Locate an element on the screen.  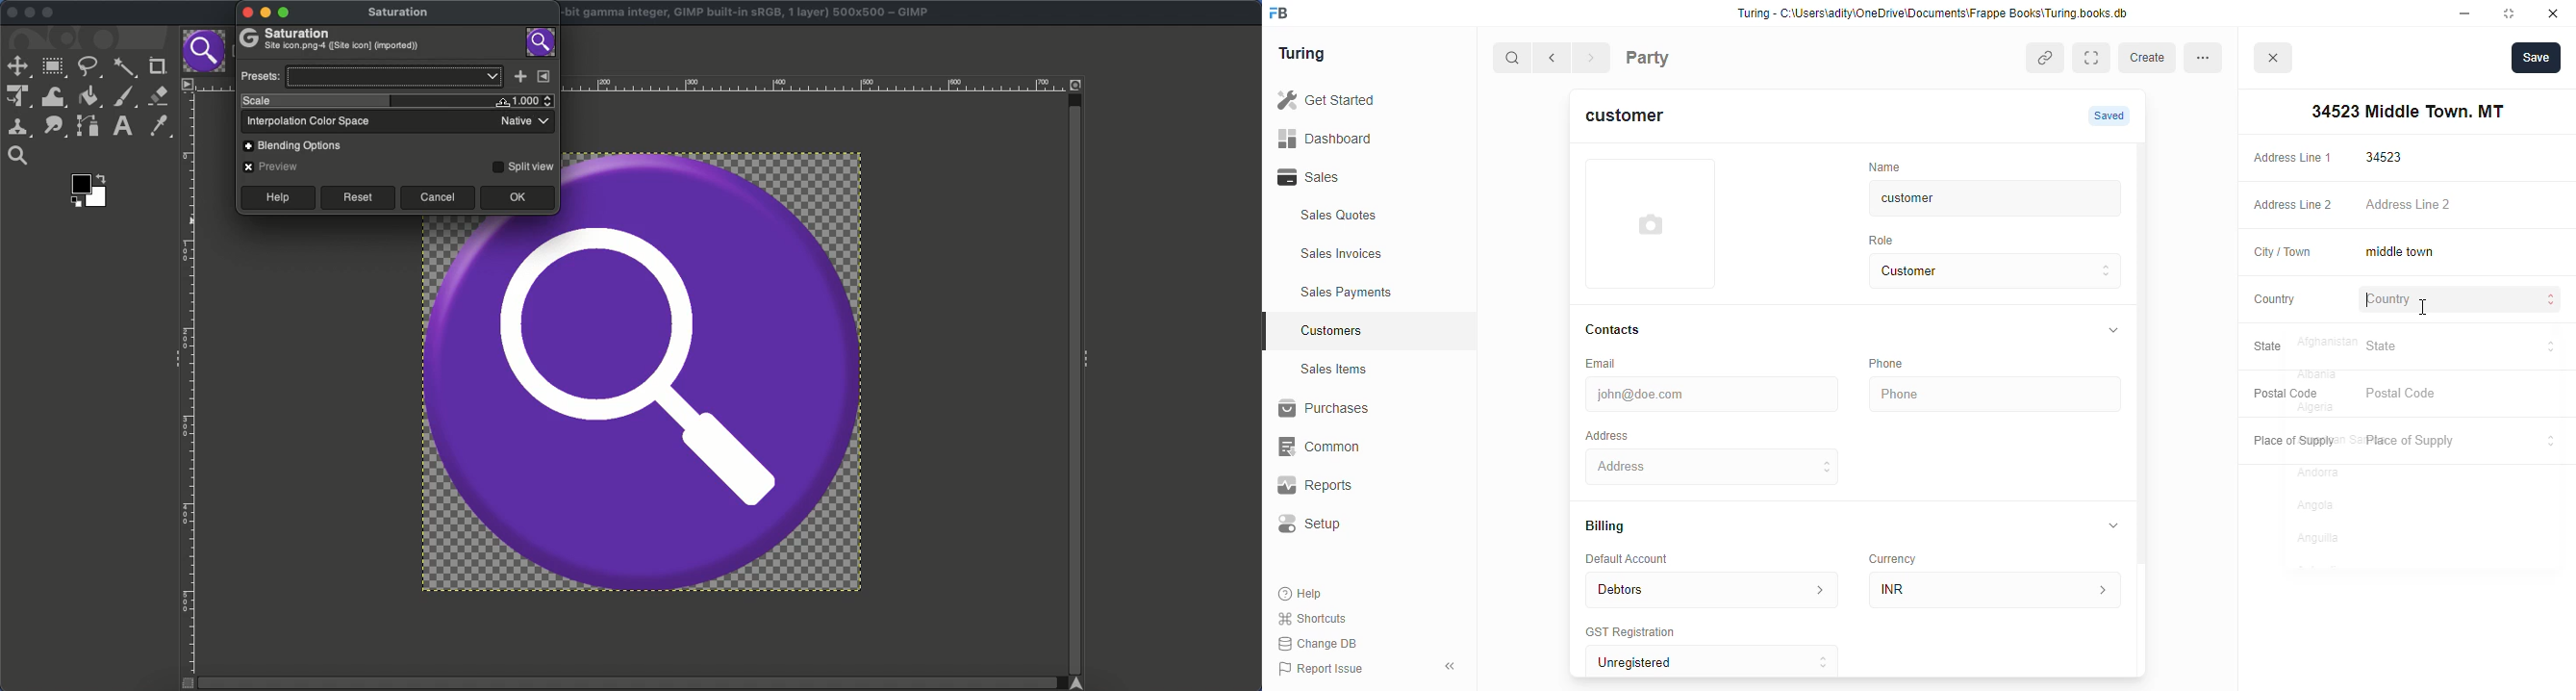
Country is located at coordinates (2273, 298).